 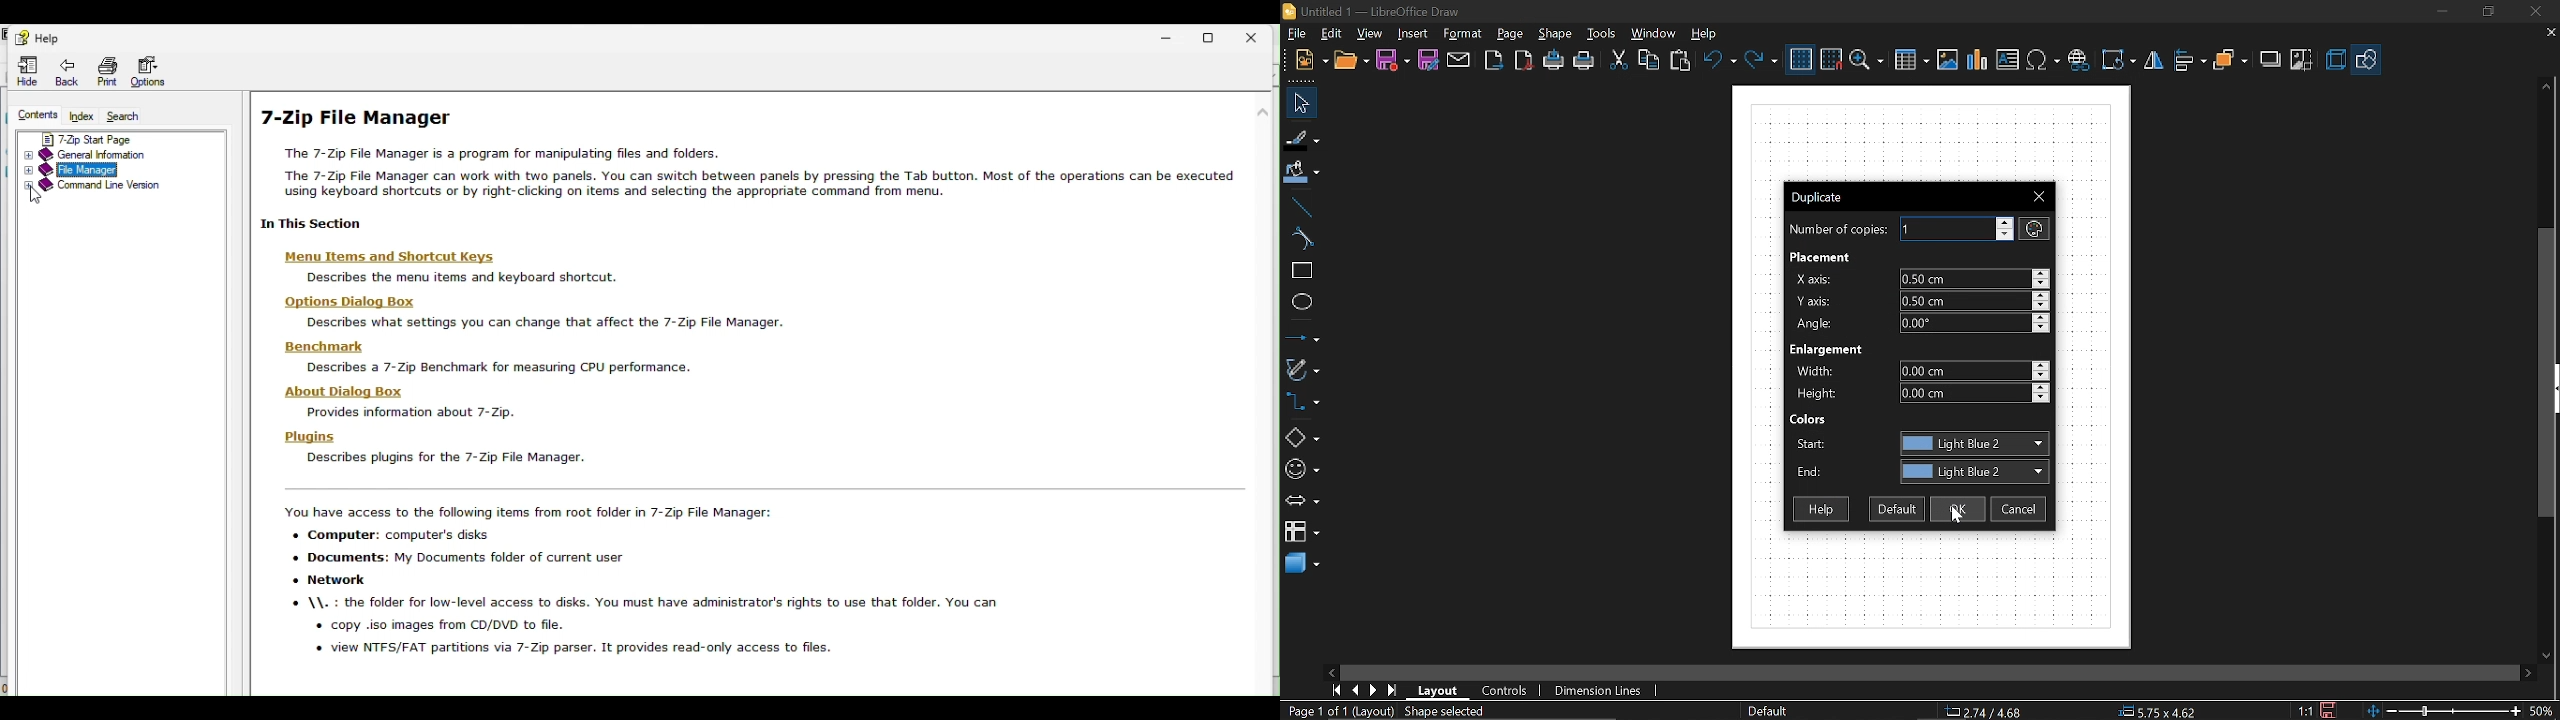 What do you see at coordinates (2331, 709) in the screenshot?
I see `Save` at bounding box center [2331, 709].